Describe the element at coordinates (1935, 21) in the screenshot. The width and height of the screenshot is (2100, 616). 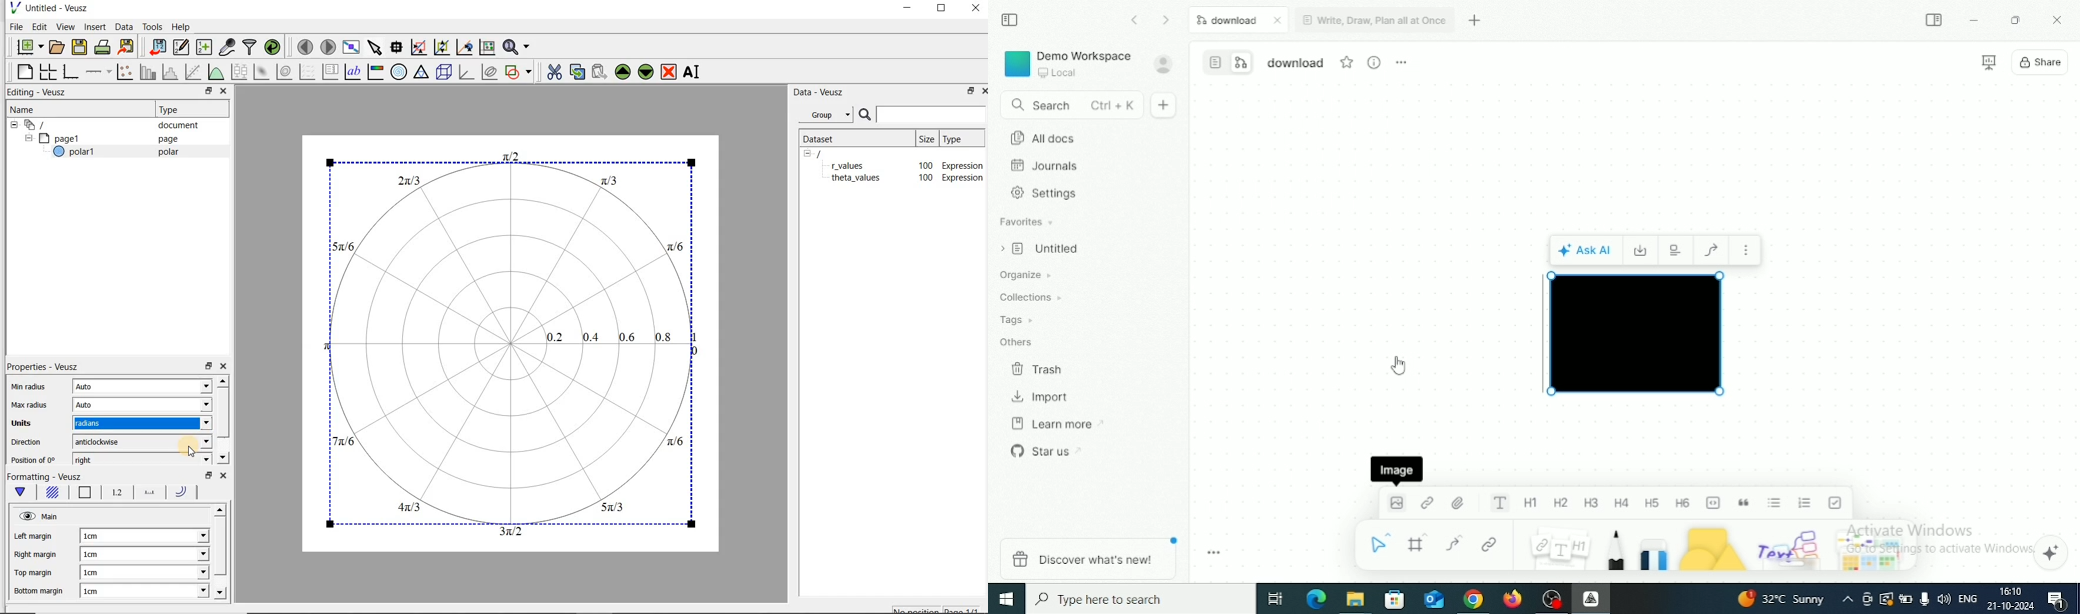
I see `Expand sidebar` at that location.